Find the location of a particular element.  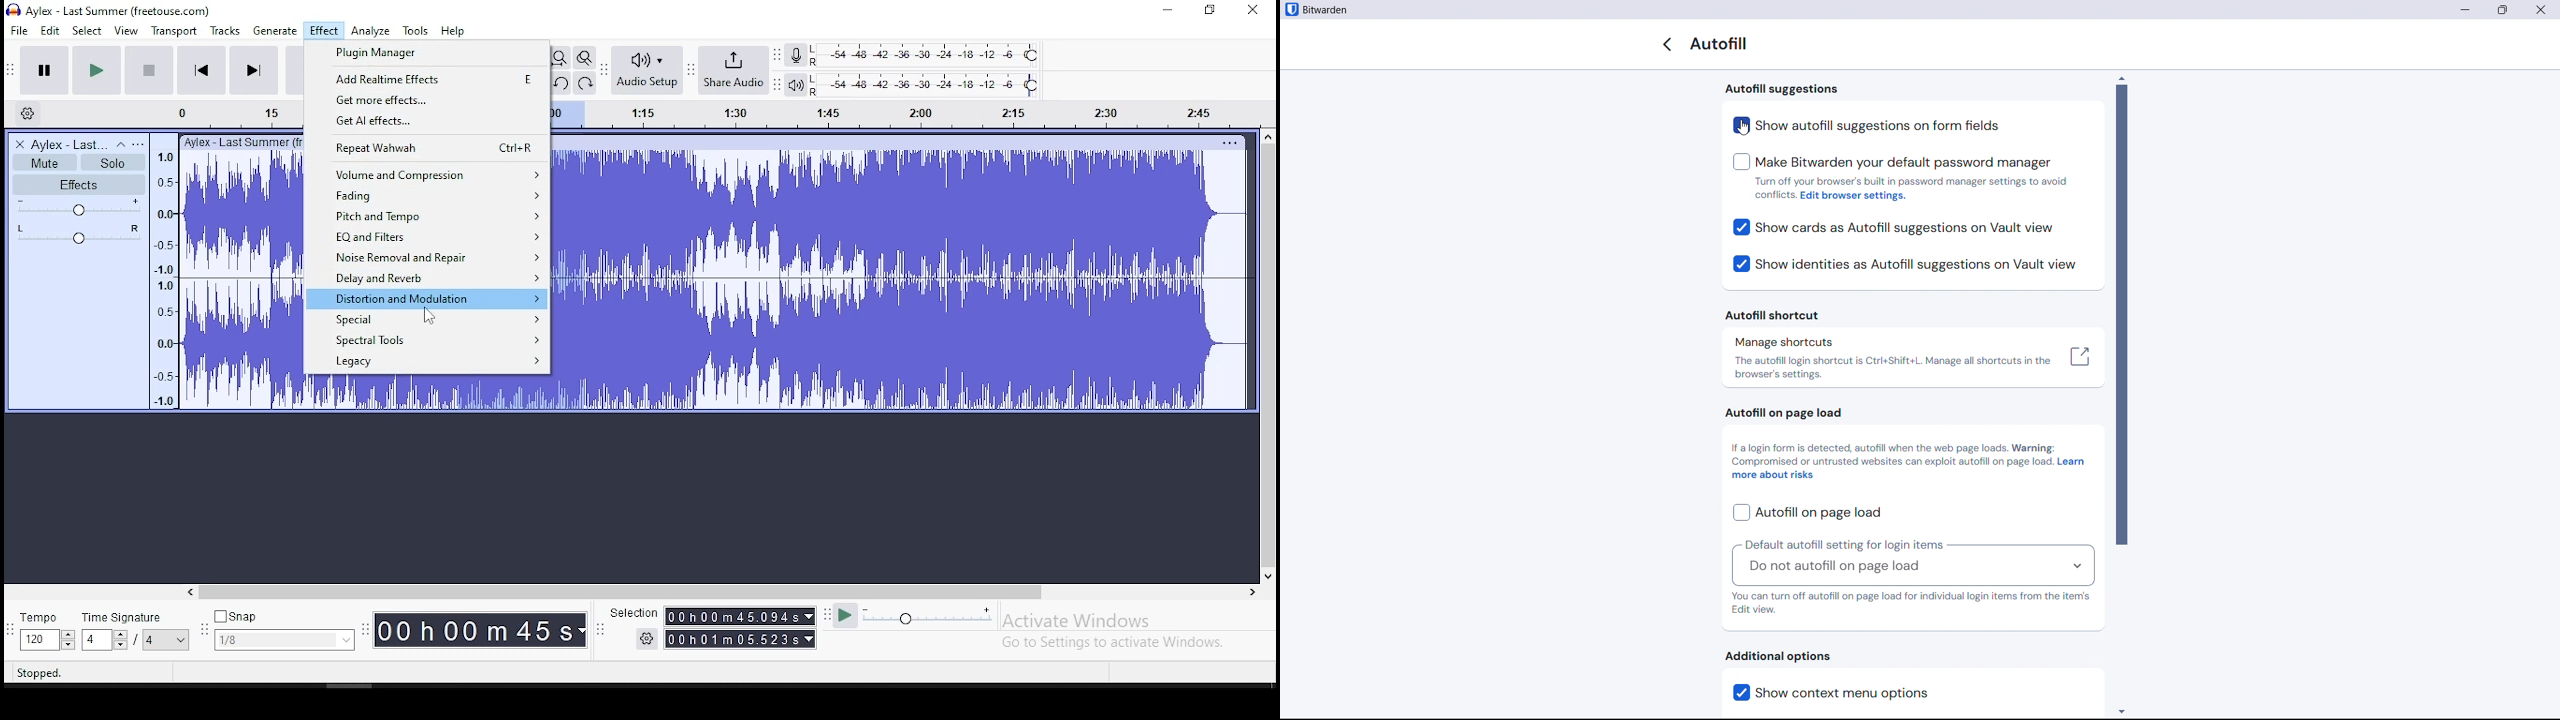

playback meter is located at coordinates (794, 85).